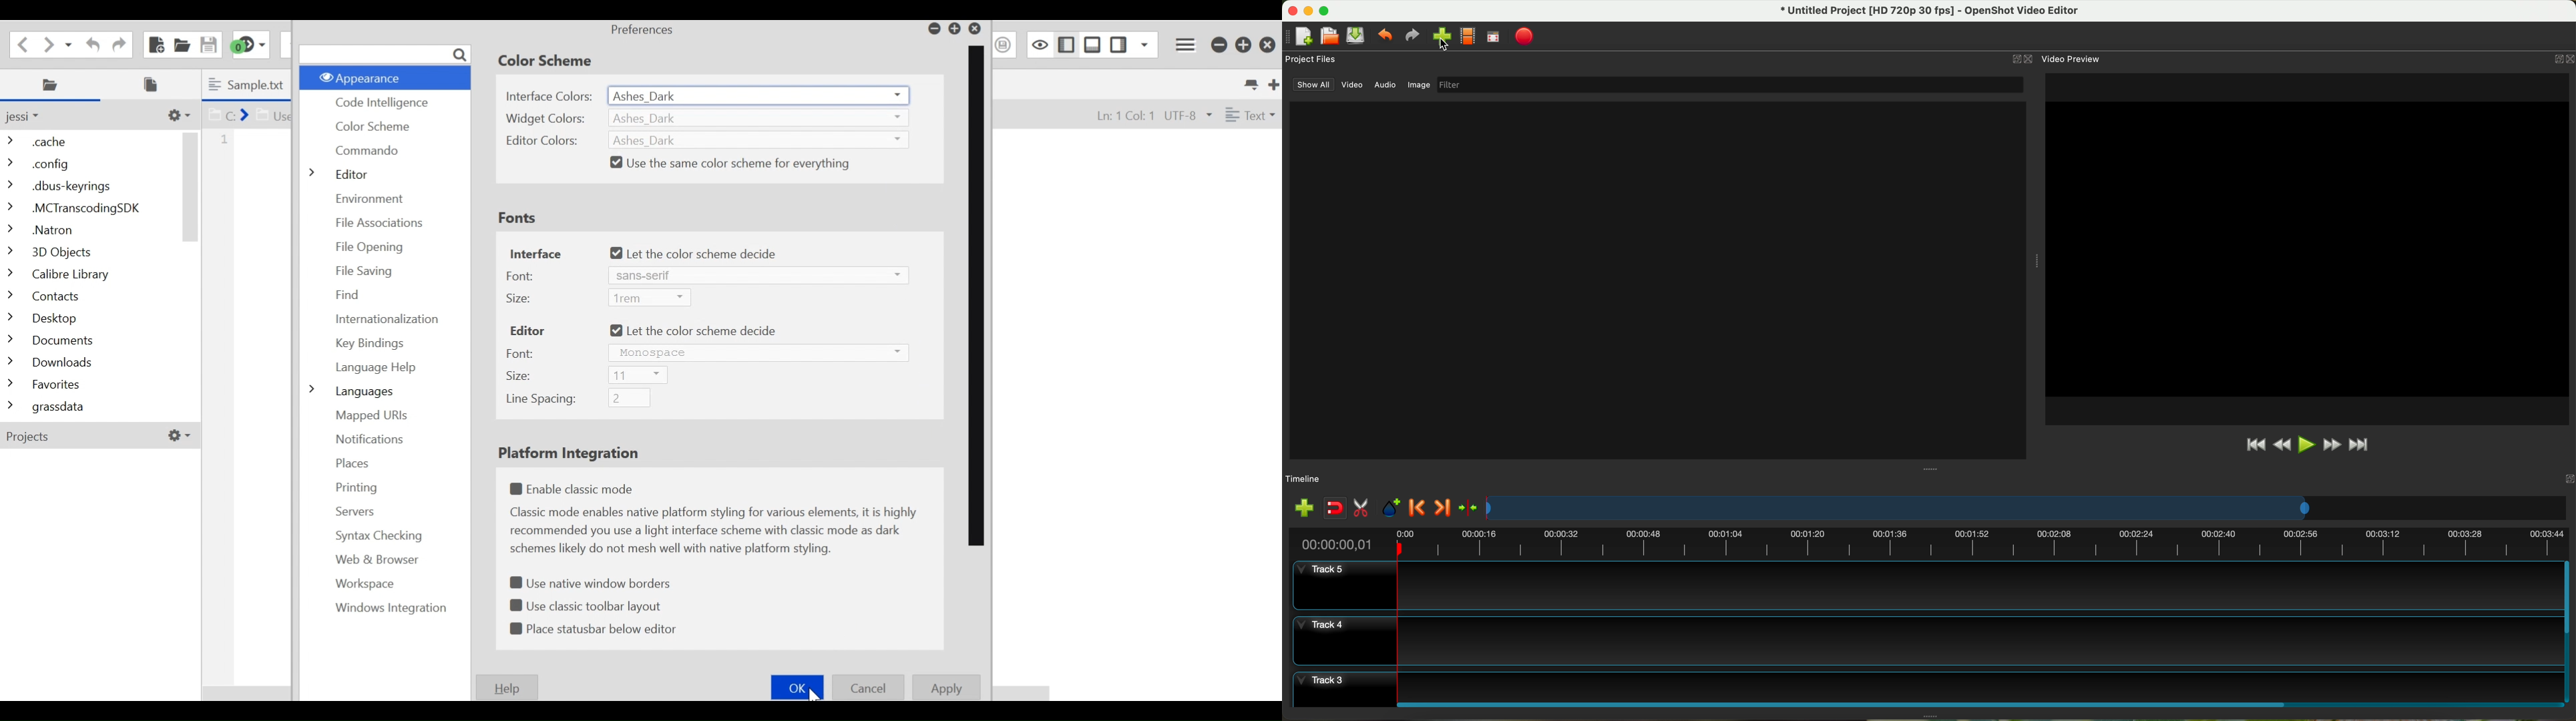  Describe the element at coordinates (1411, 35) in the screenshot. I see `redo` at that location.